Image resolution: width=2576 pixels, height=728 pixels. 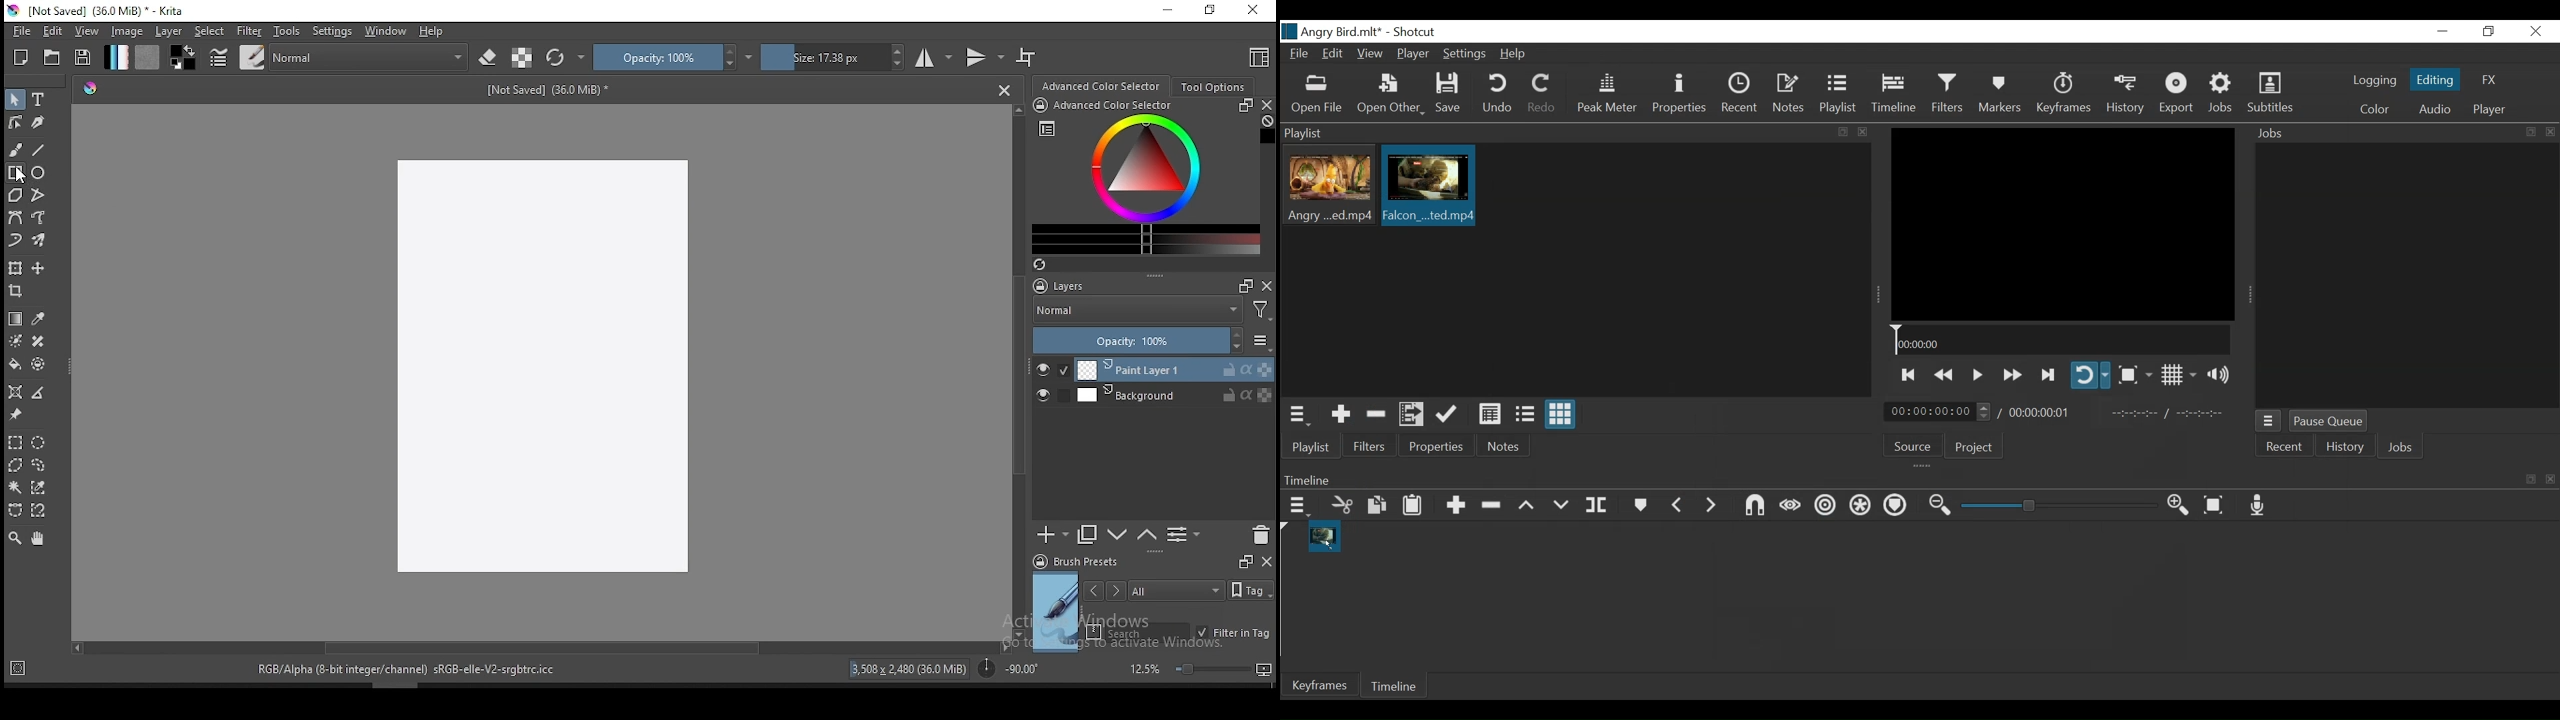 I want to click on Jobs Panel, so click(x=2405, y=276).